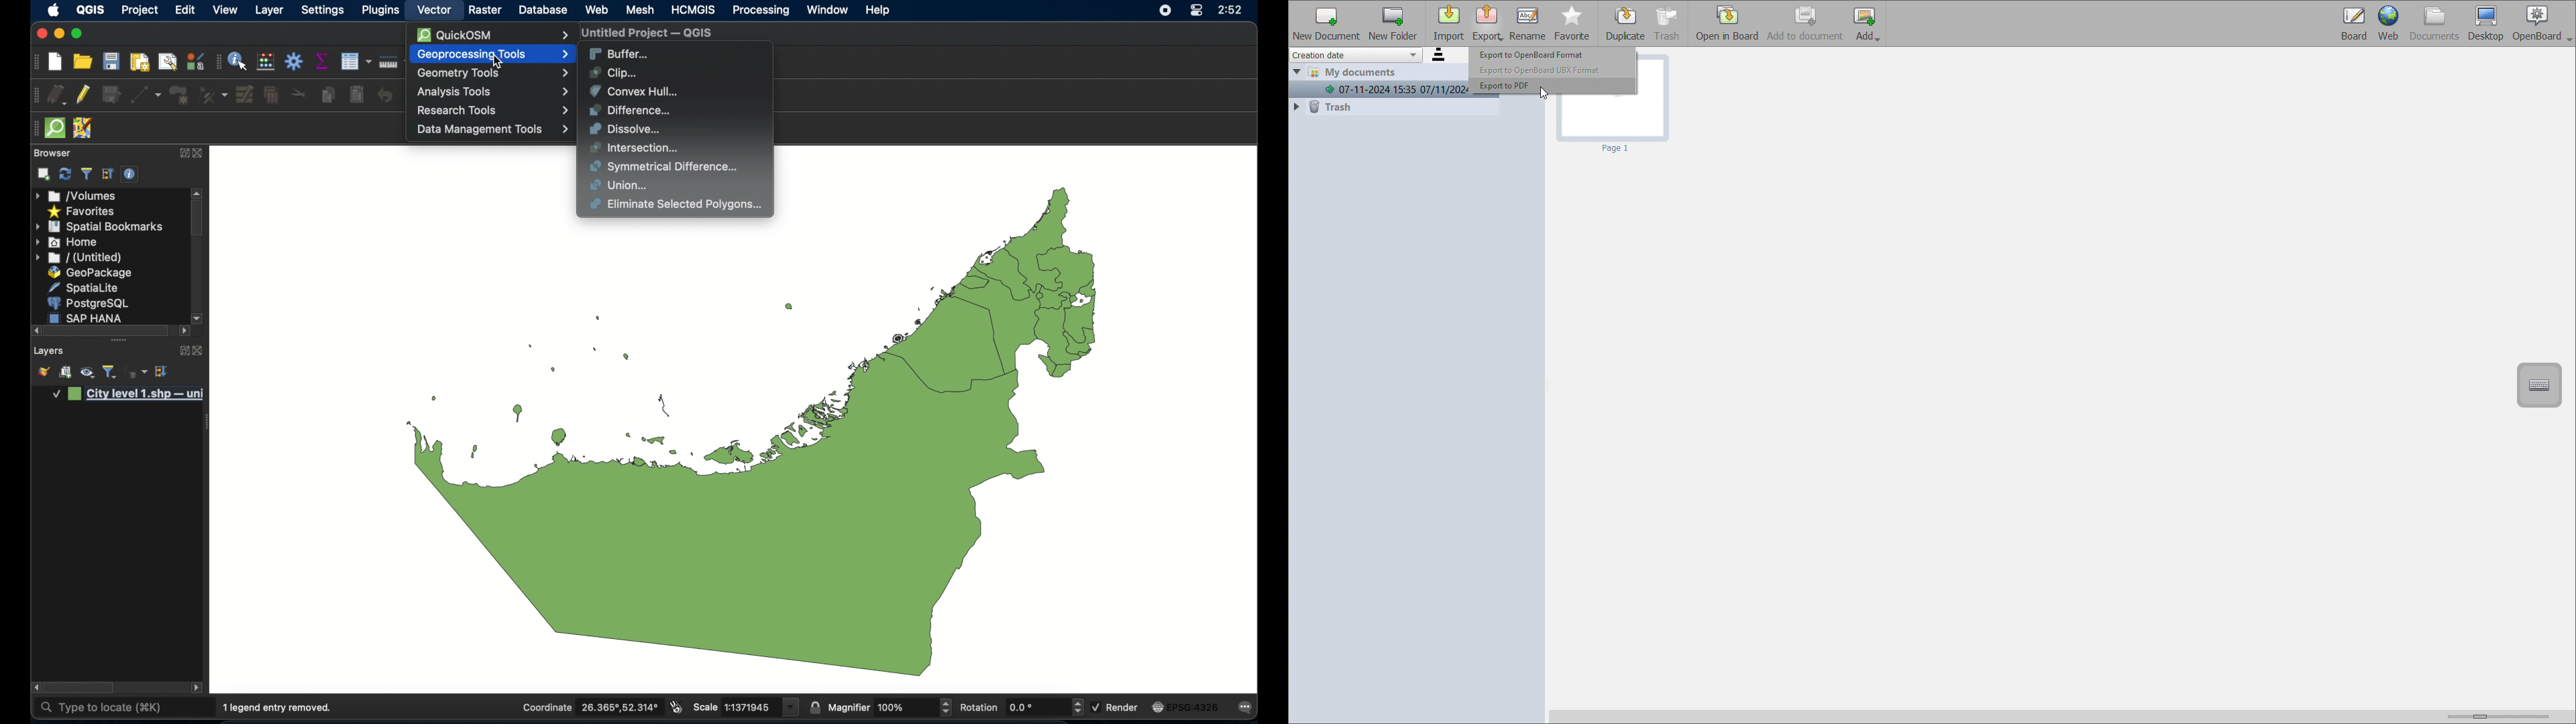 This screenshot has width=2576, height=728. Describe the element at coordinates (34, 688) in the screenshot. I see `scroll right arrow` at that location.